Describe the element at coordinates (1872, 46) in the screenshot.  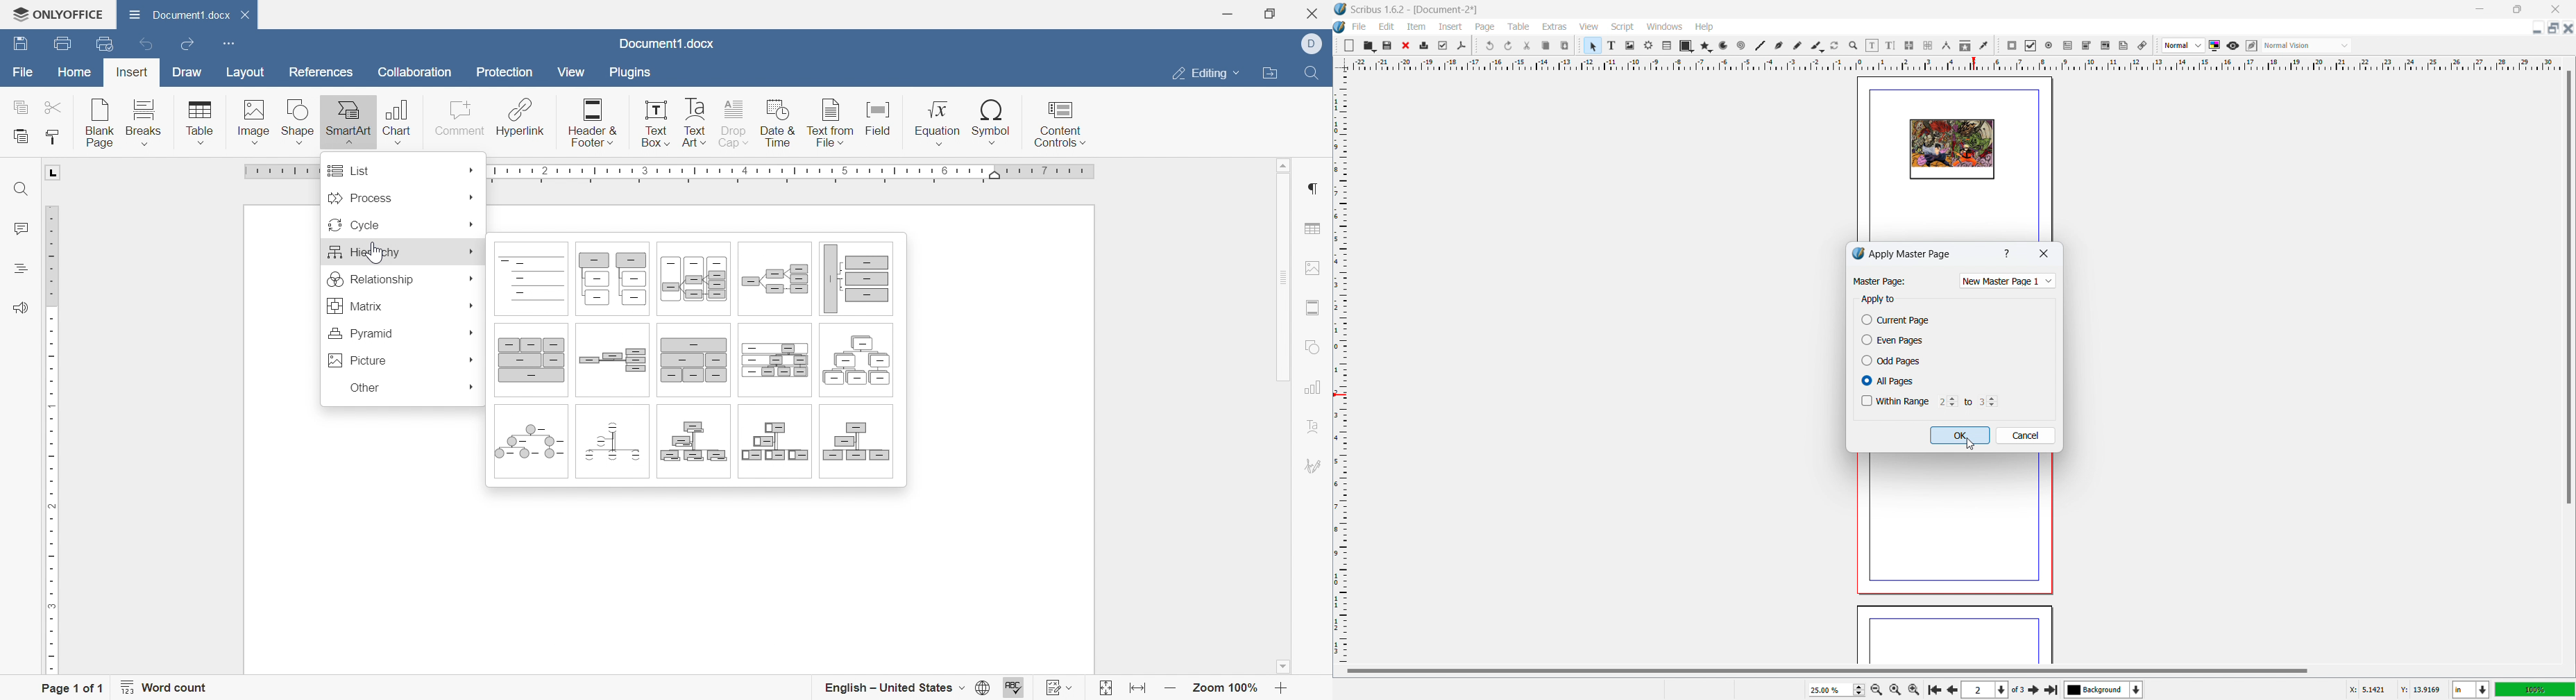
I see `edit contents of the frame` at that location.